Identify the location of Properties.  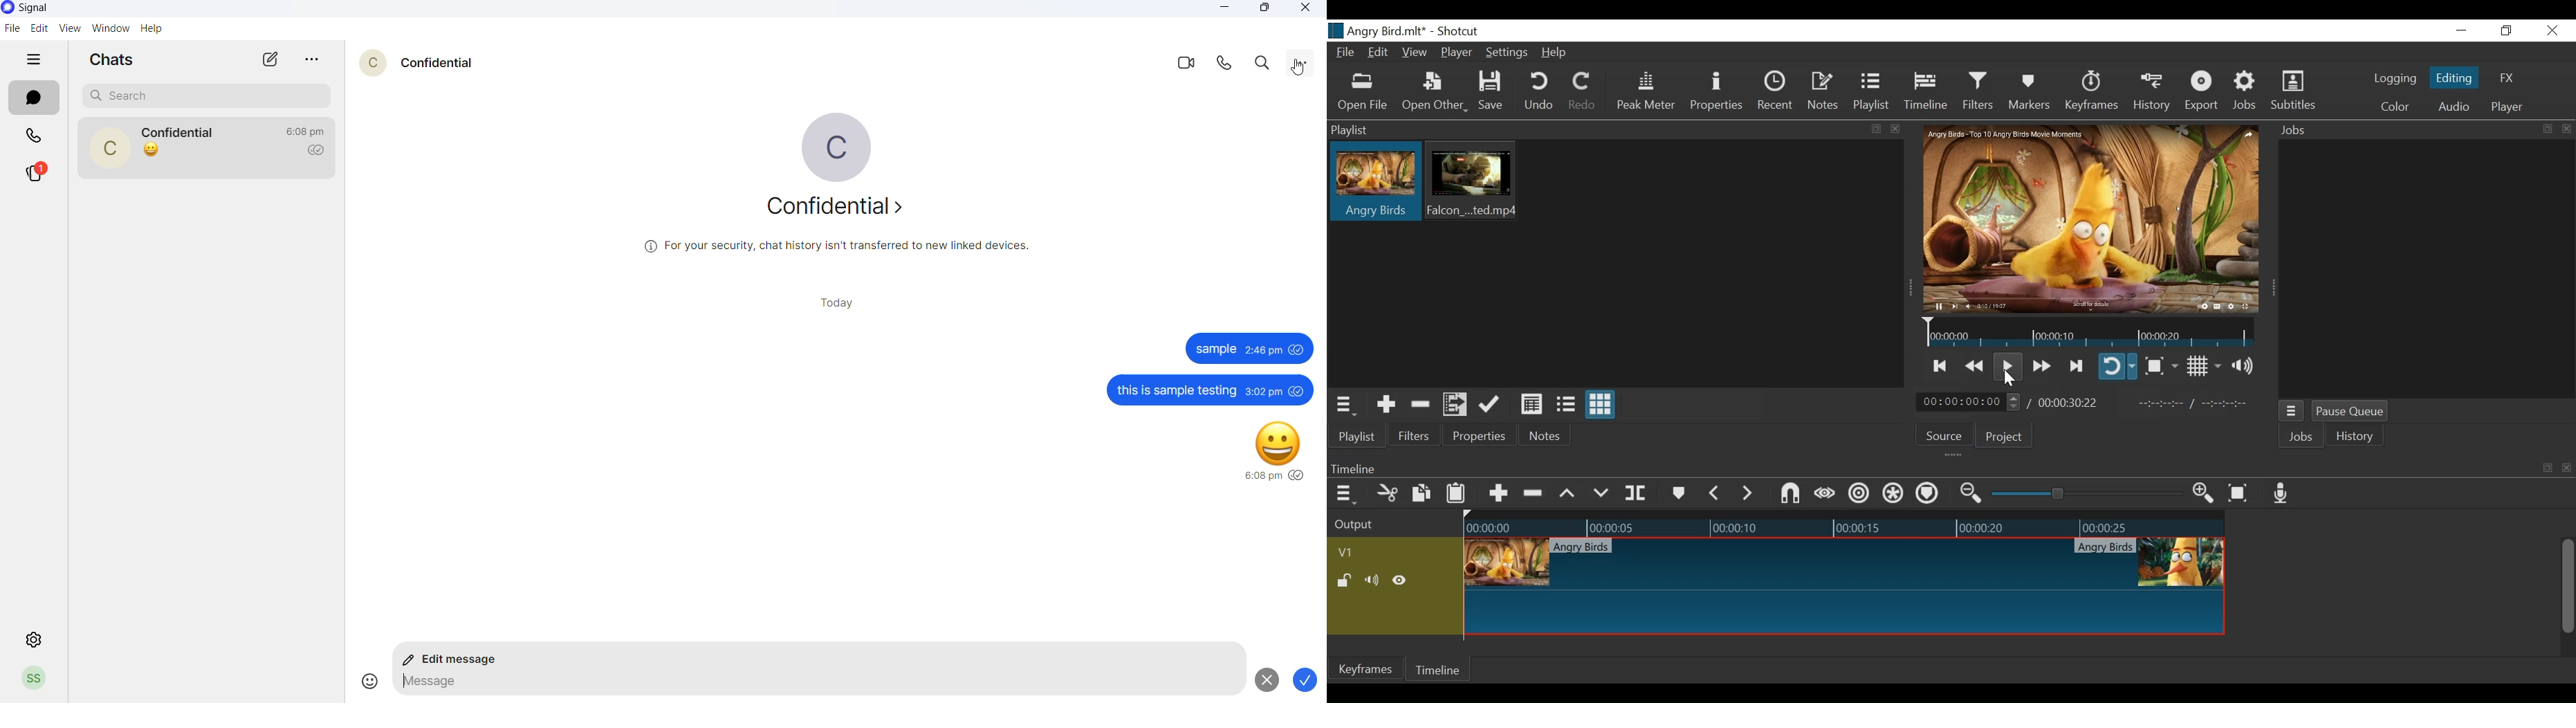
(1718, 94).